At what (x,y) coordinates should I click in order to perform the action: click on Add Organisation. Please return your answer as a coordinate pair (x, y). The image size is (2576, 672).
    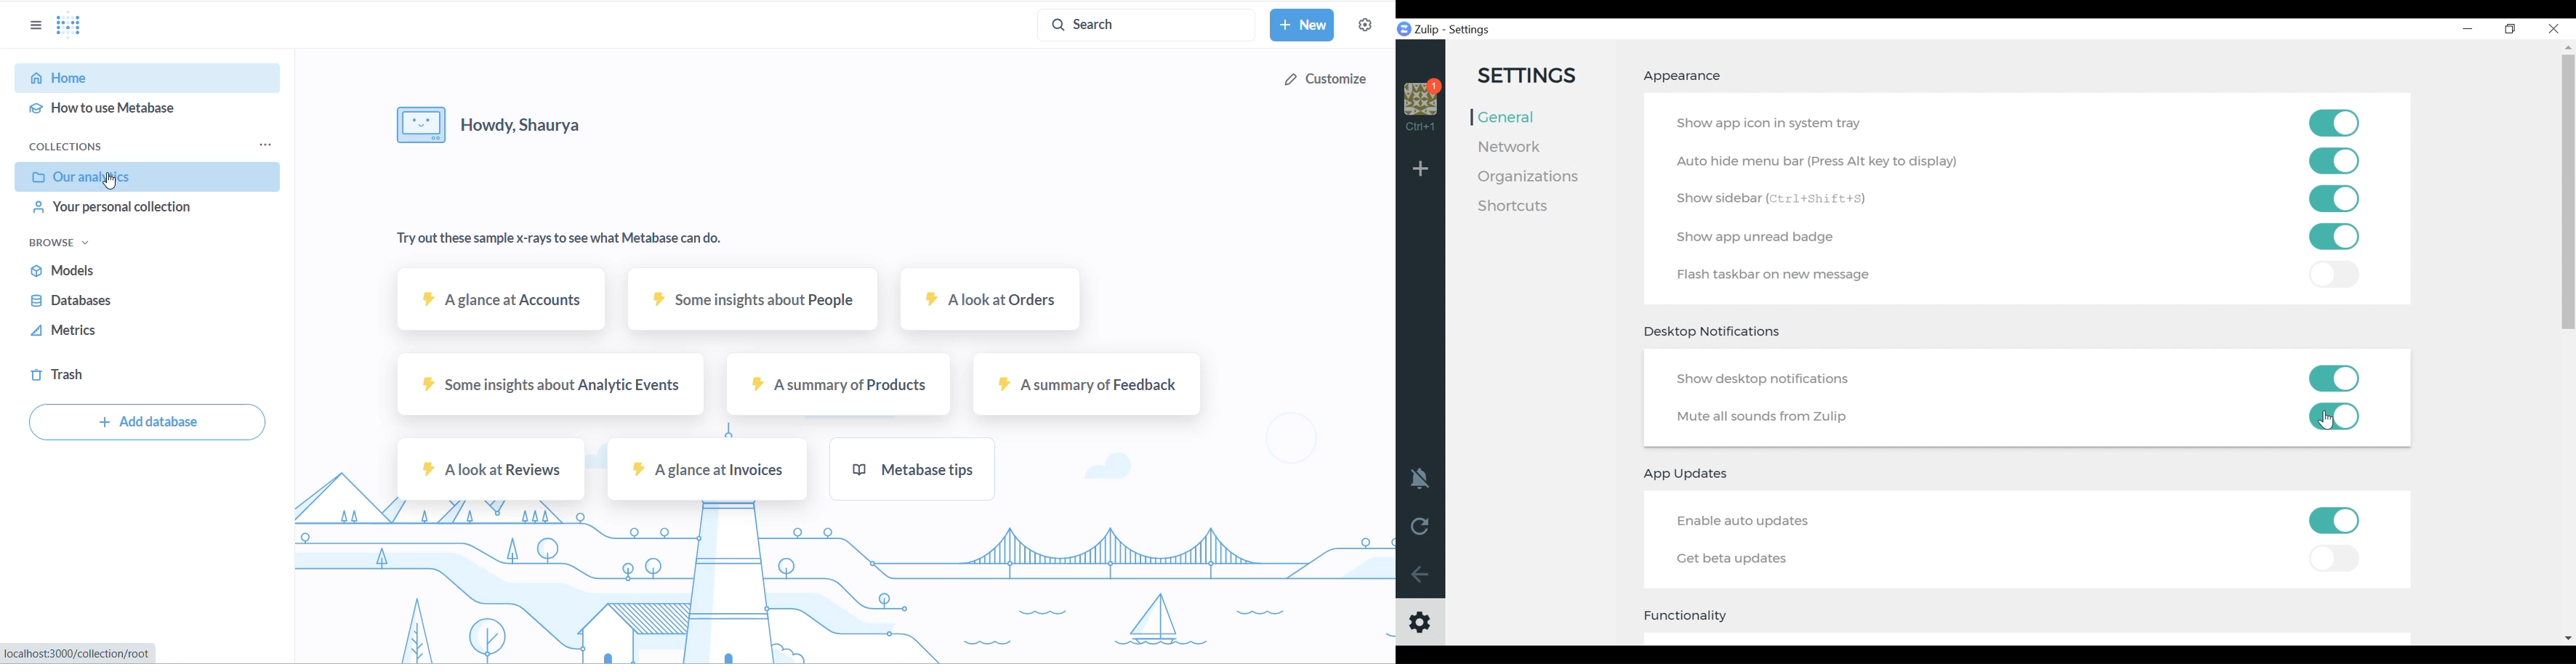
    Looking at the image, I should click on (1421, 167).